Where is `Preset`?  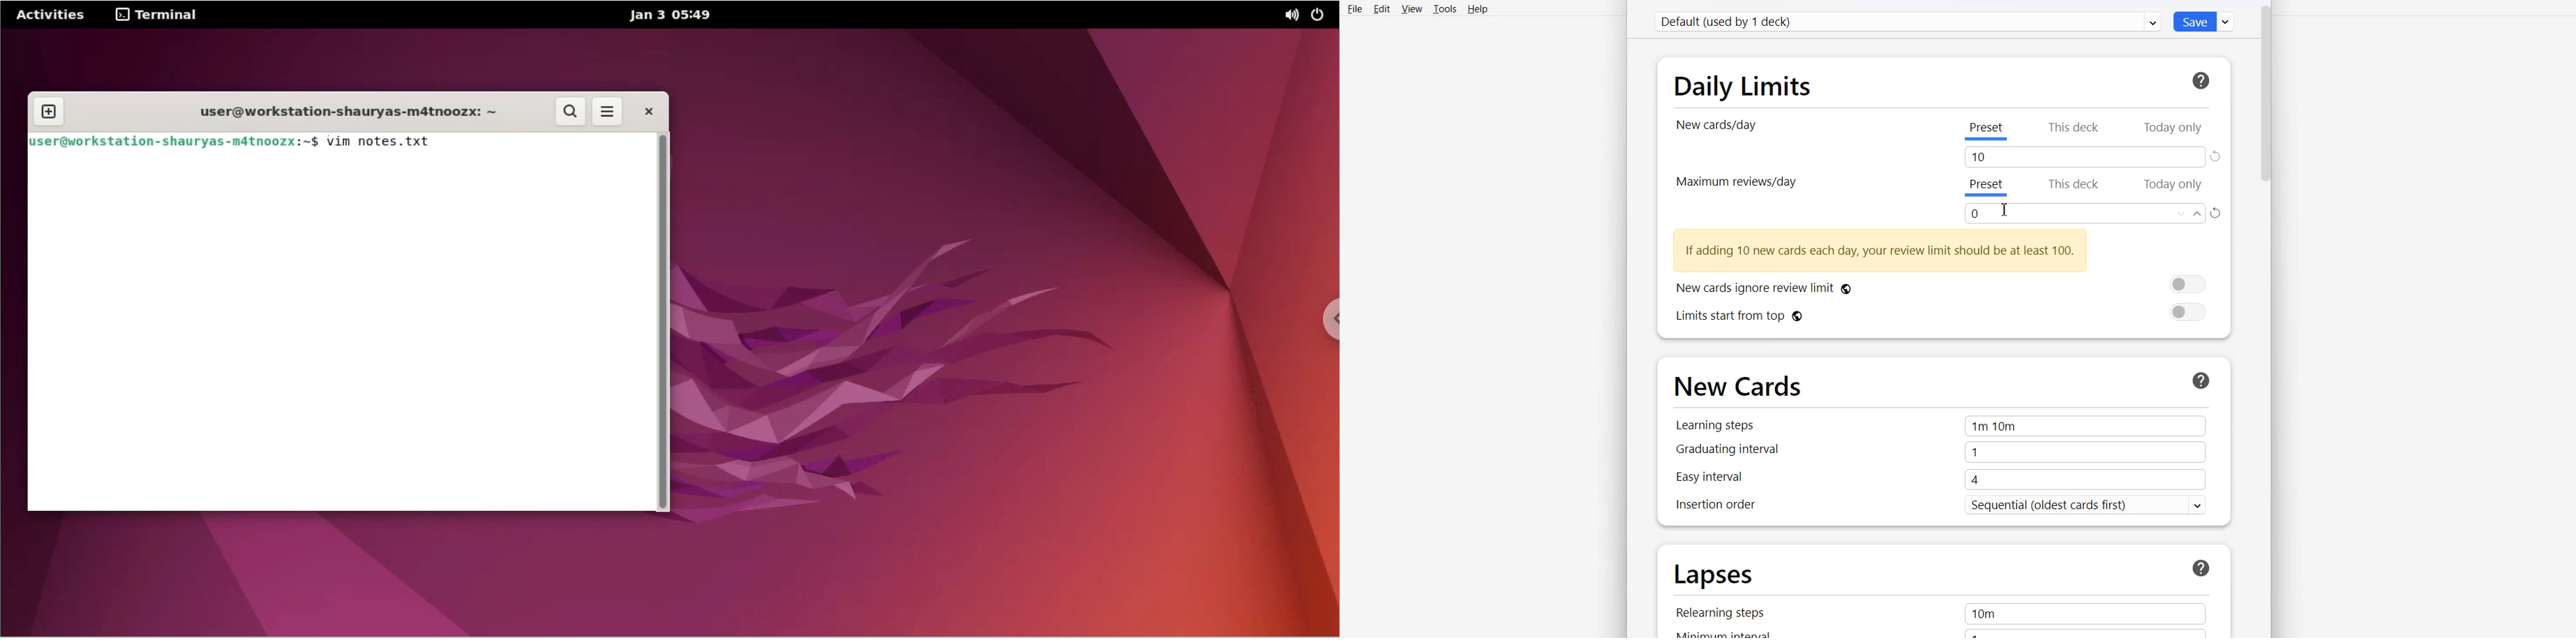
Preset is located at coordinates (1986, 188).